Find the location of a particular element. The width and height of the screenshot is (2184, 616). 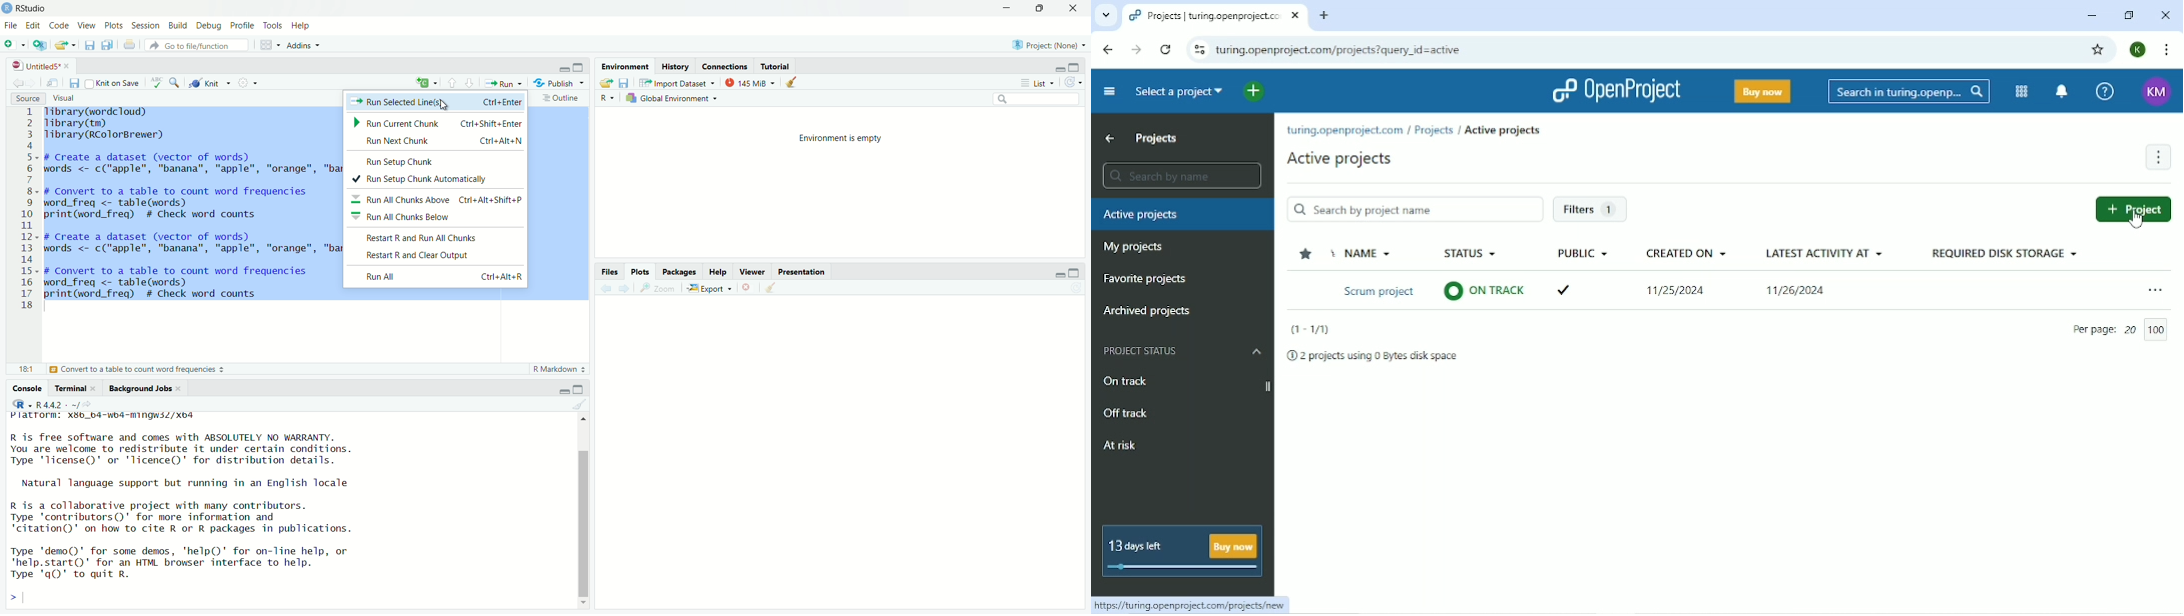

Markdown is located at coordinates (557, 370).